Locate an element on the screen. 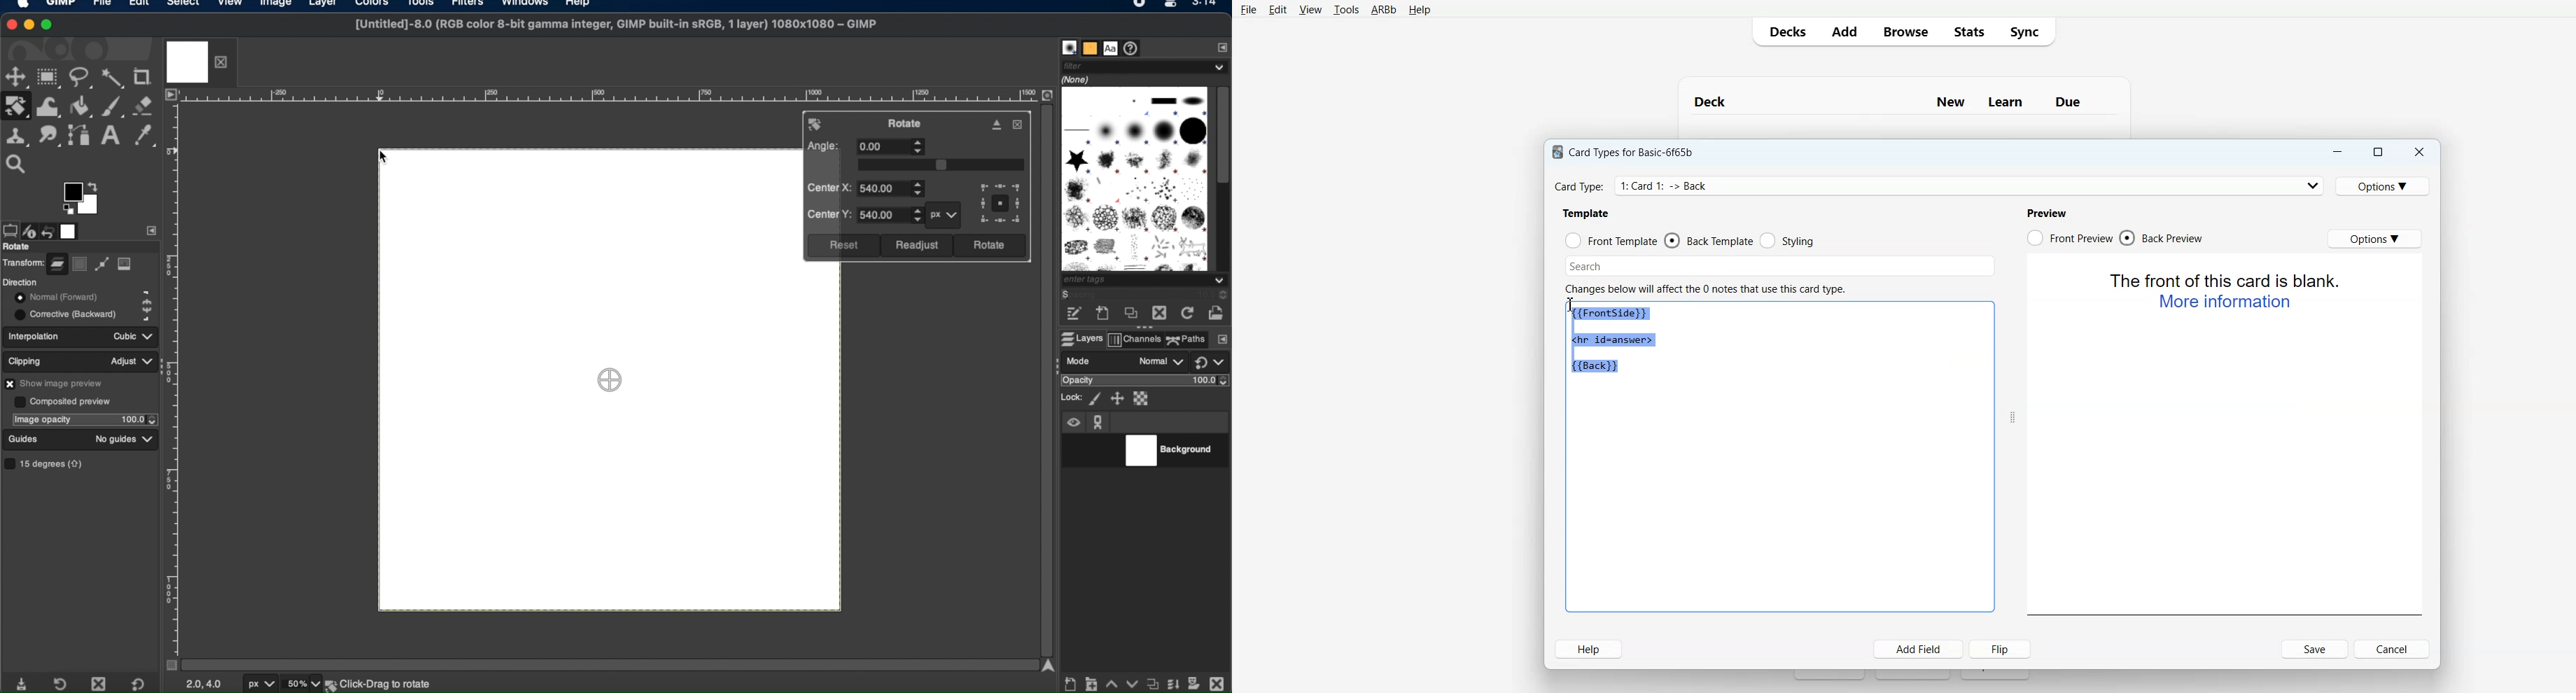  Decks is located at coordinates (1784, 31).